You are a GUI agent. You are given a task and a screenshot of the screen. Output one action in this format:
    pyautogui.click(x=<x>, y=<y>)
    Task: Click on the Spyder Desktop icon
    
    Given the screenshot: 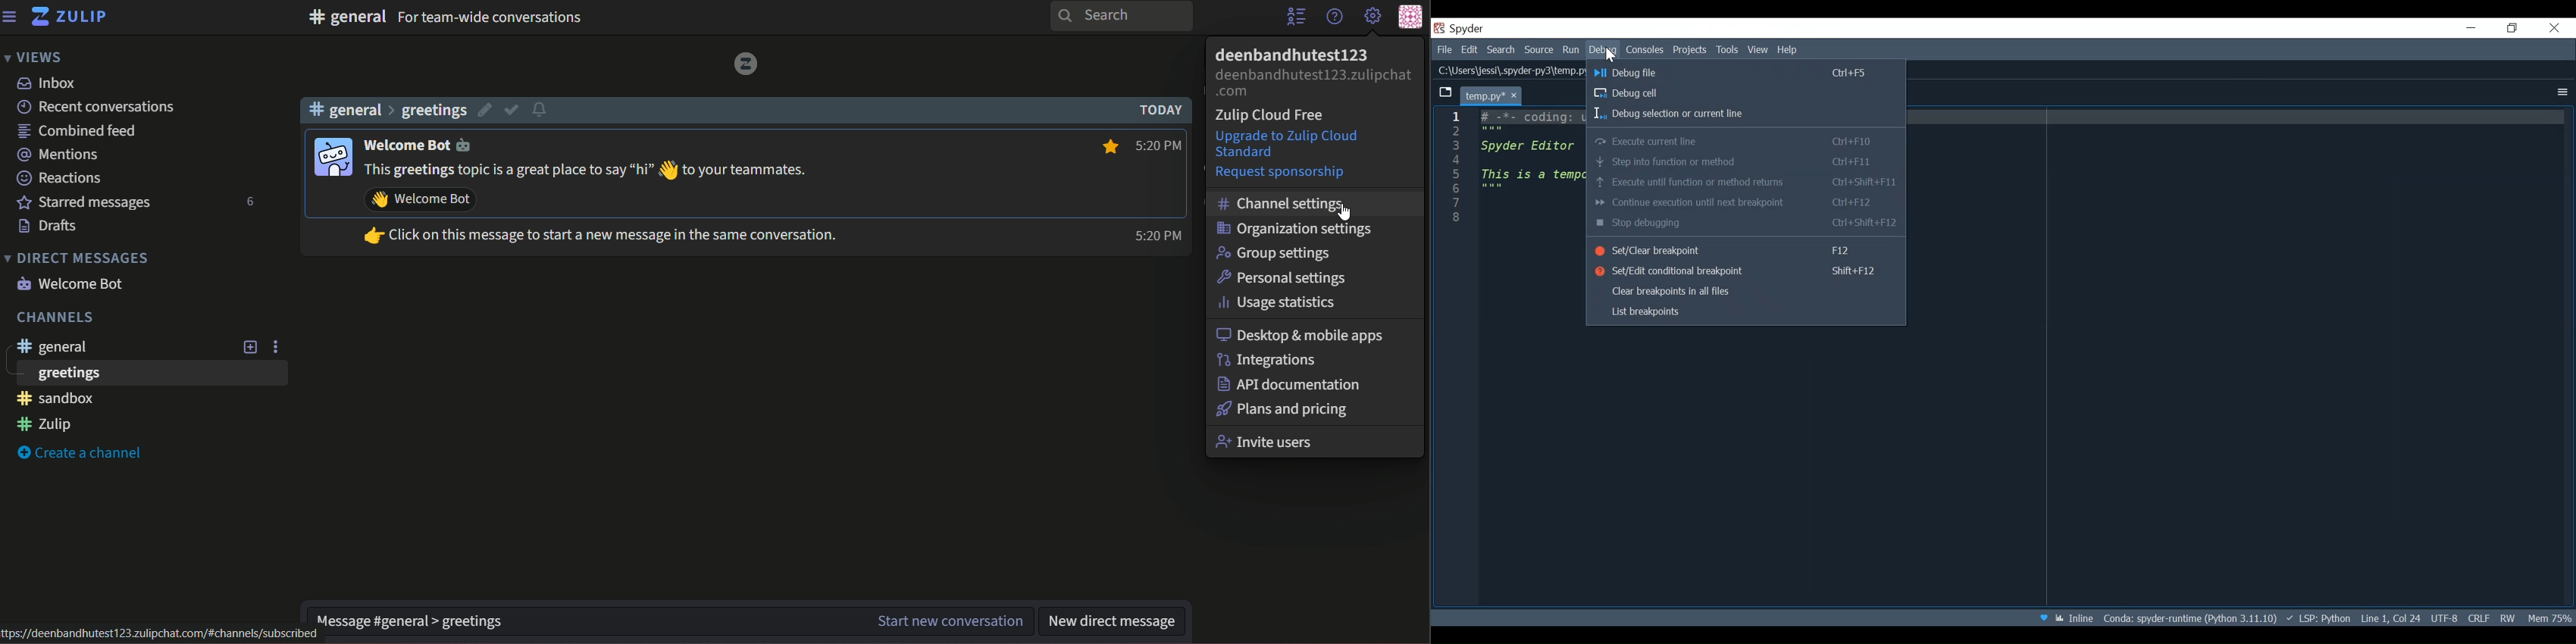 What is the action you would take?
    pyautogui.click(x=1461, y=27)
    